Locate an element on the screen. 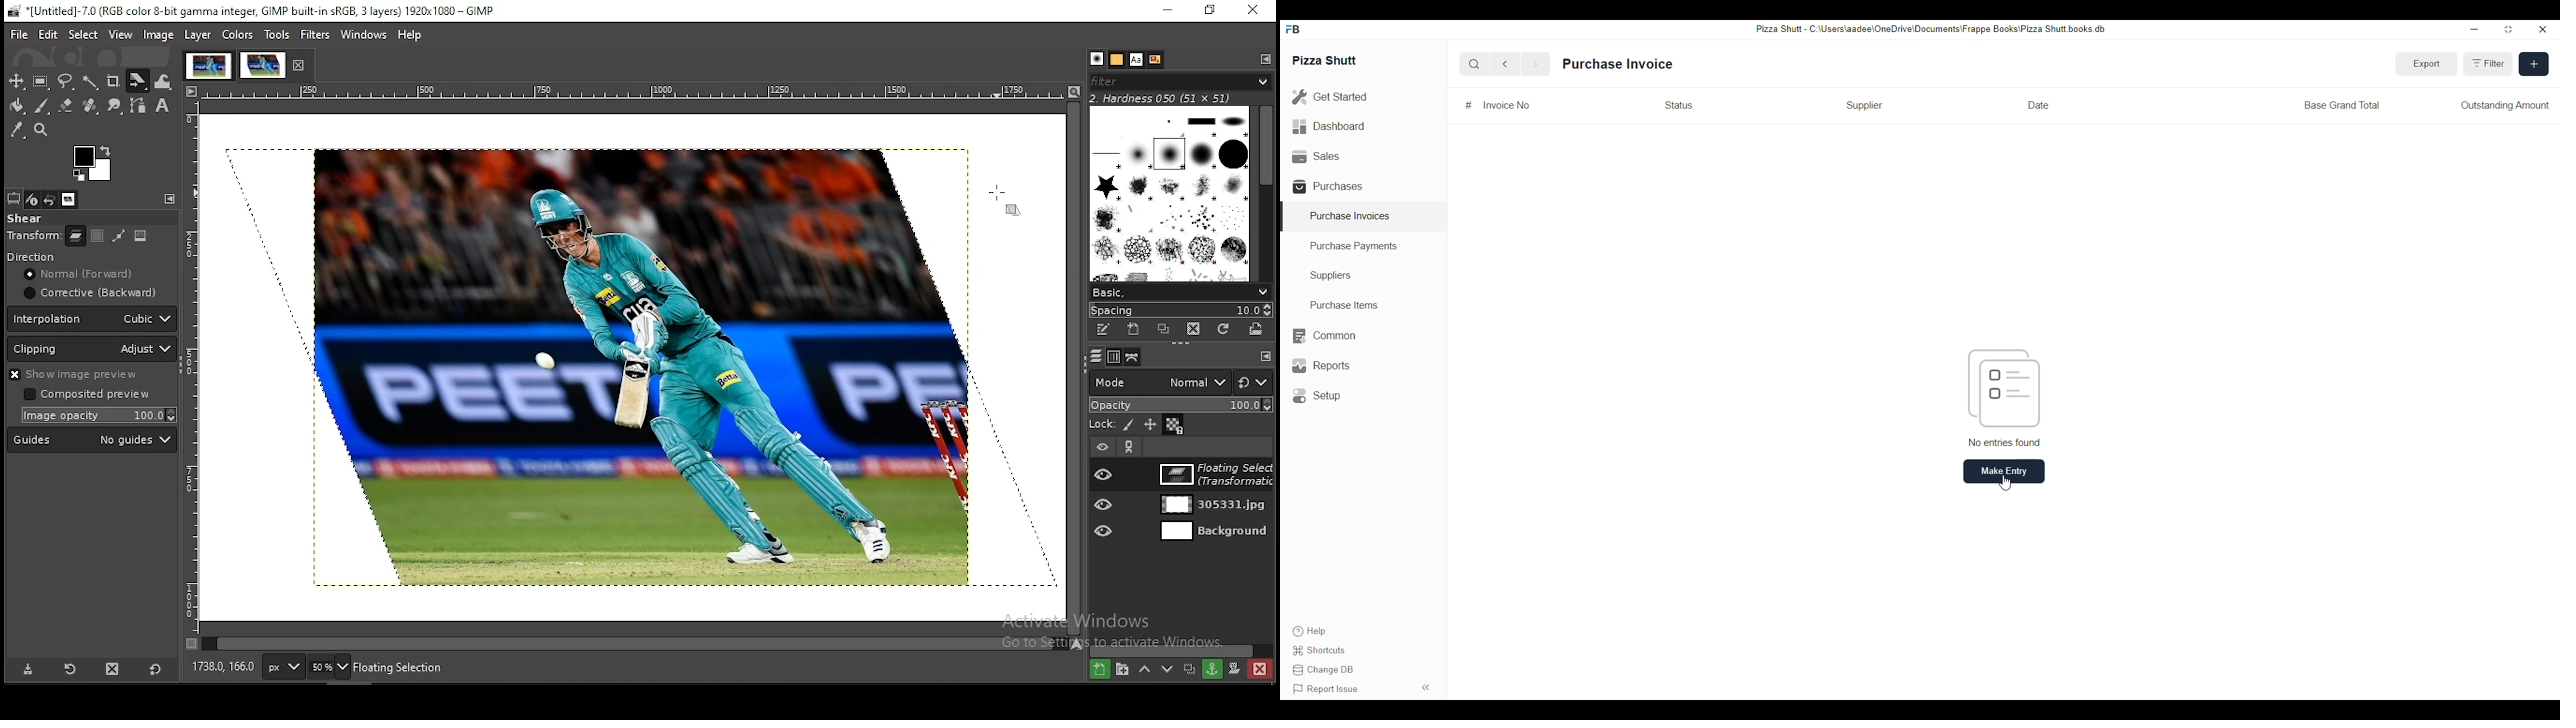 The image size is (2576, 728). zoom tool is located at coordinates (42, 132).